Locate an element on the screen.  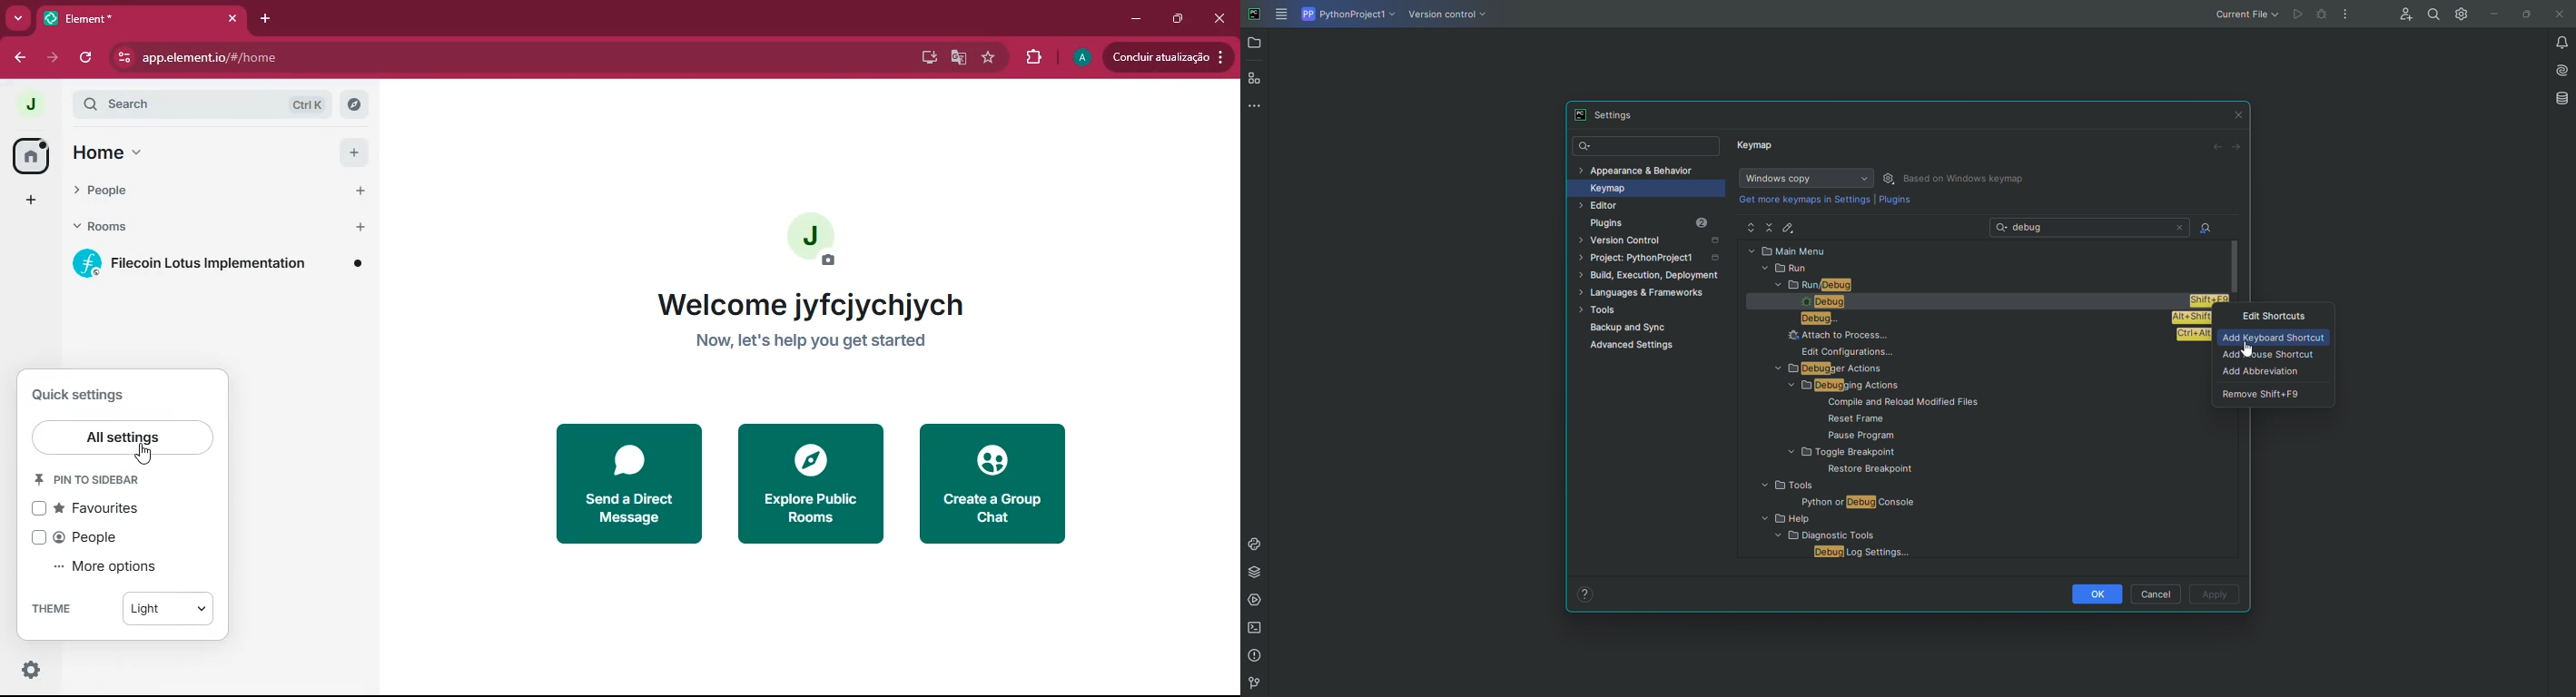
cursor is located at coordinates (147, 456).